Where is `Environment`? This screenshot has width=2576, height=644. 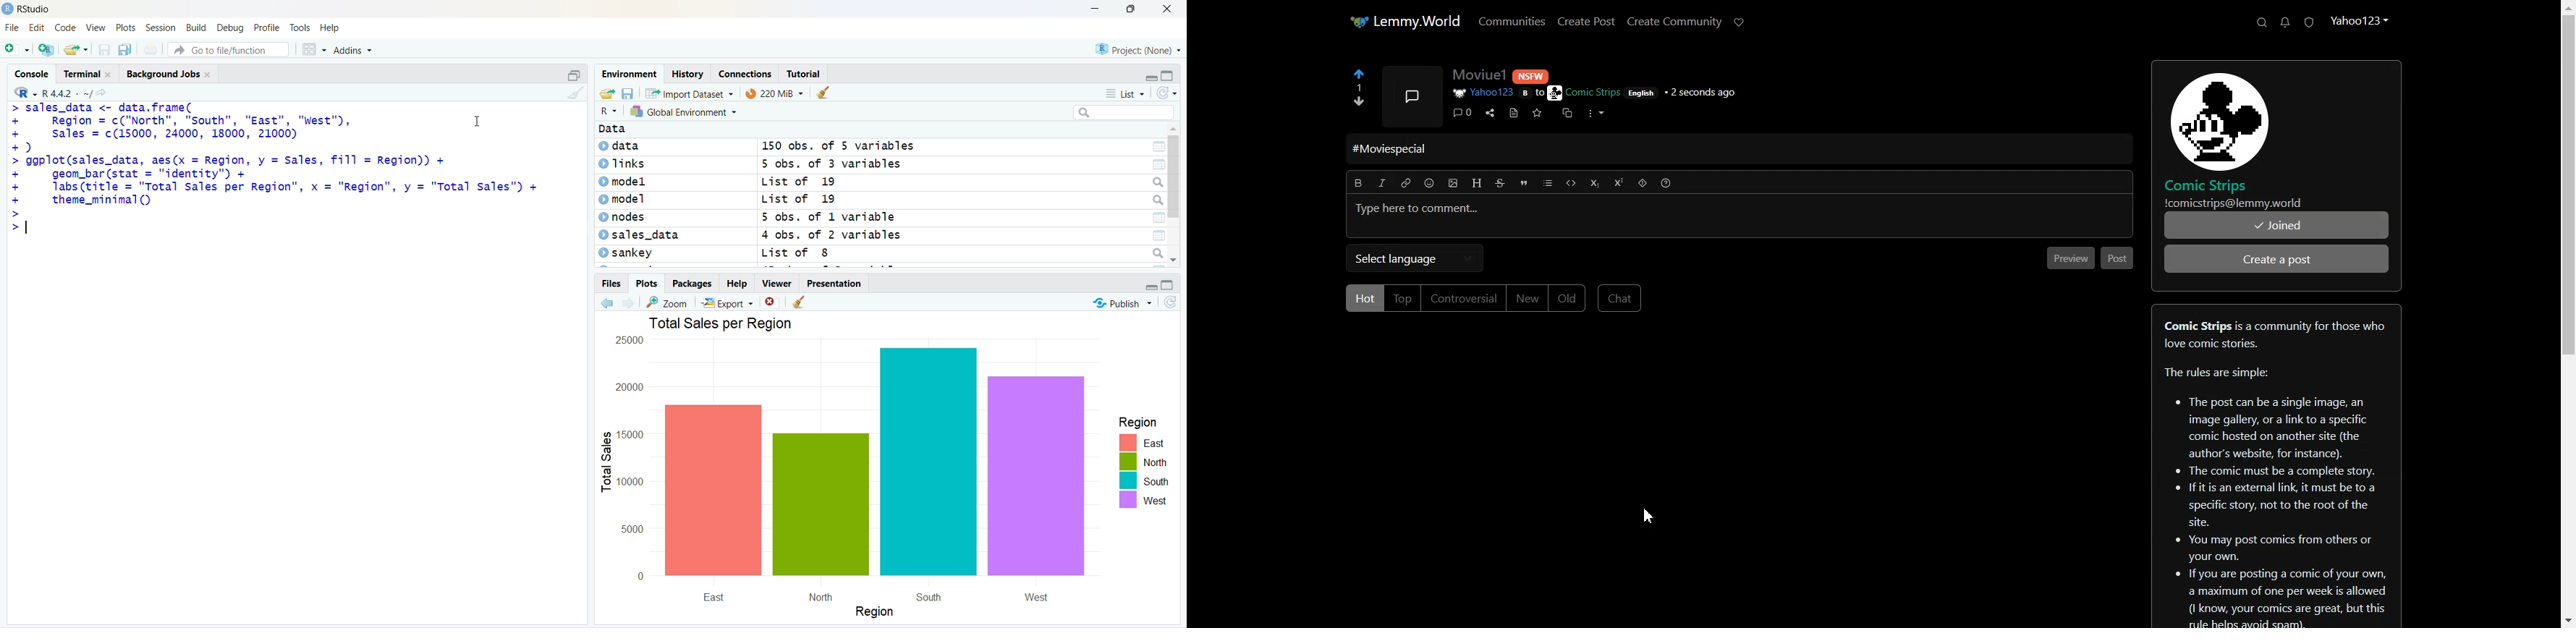 Environment is located at coordinates (631, 73).